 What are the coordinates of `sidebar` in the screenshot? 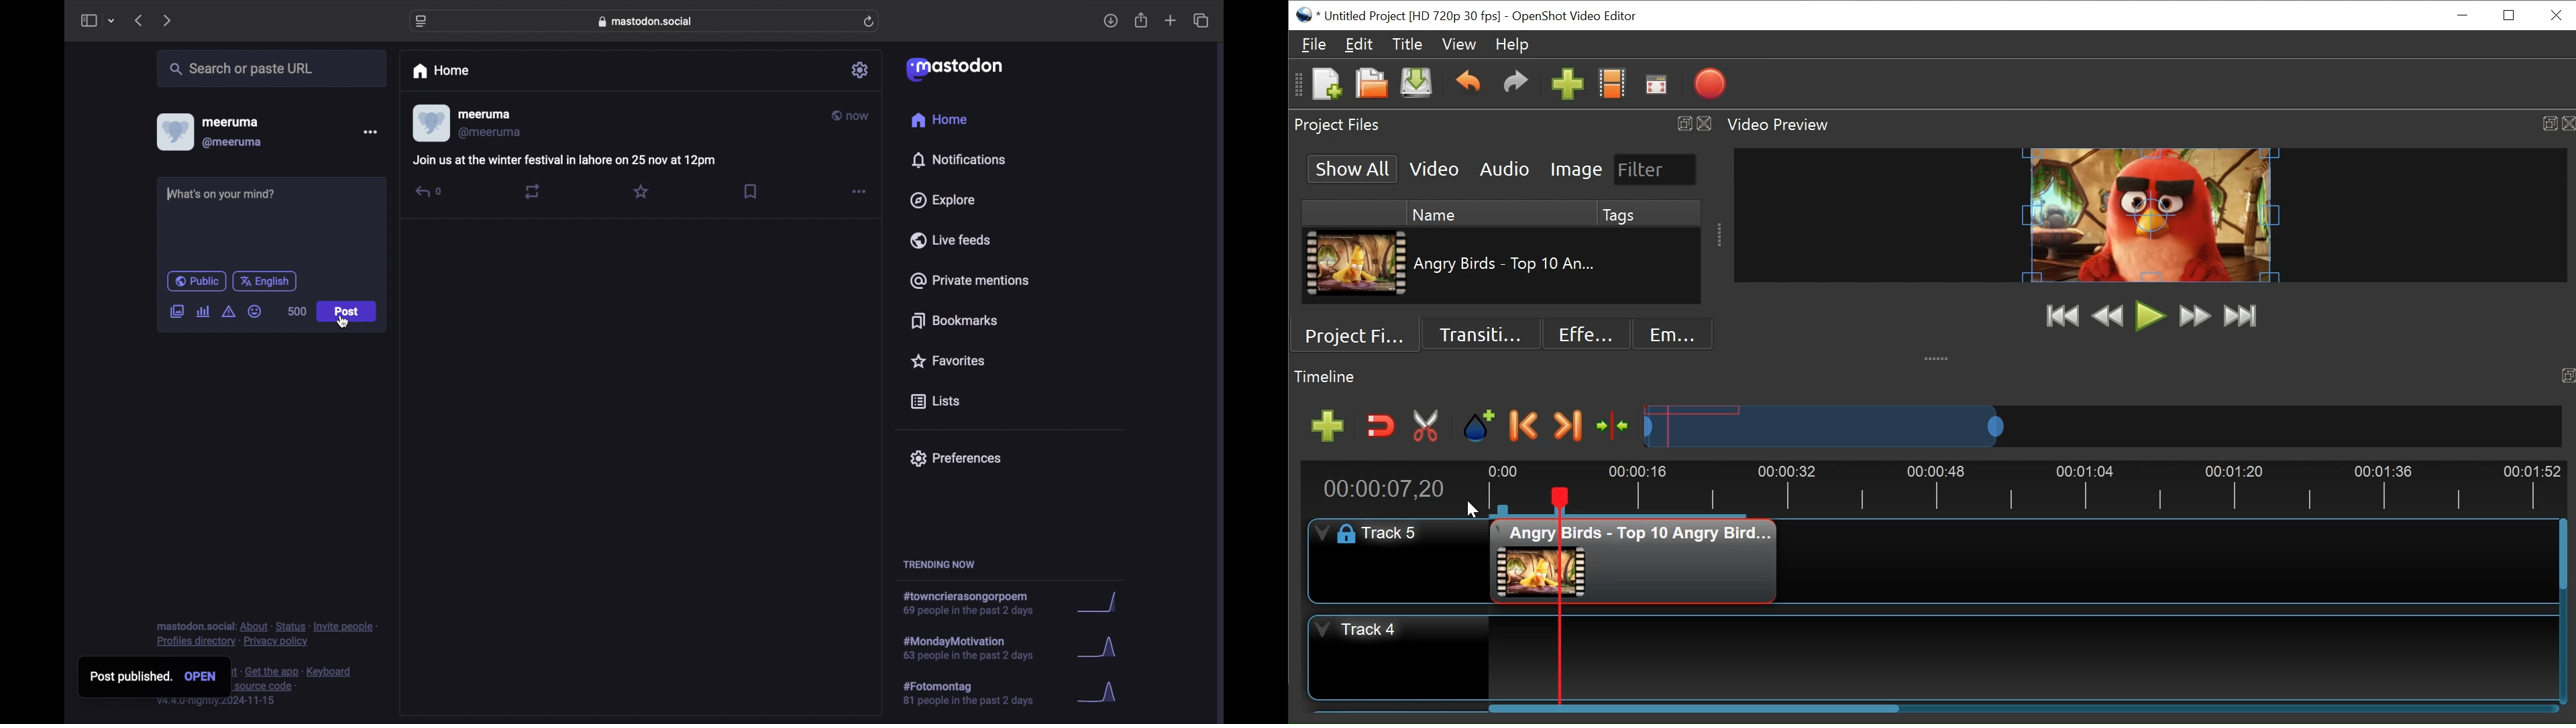 It's located at (88, 20).